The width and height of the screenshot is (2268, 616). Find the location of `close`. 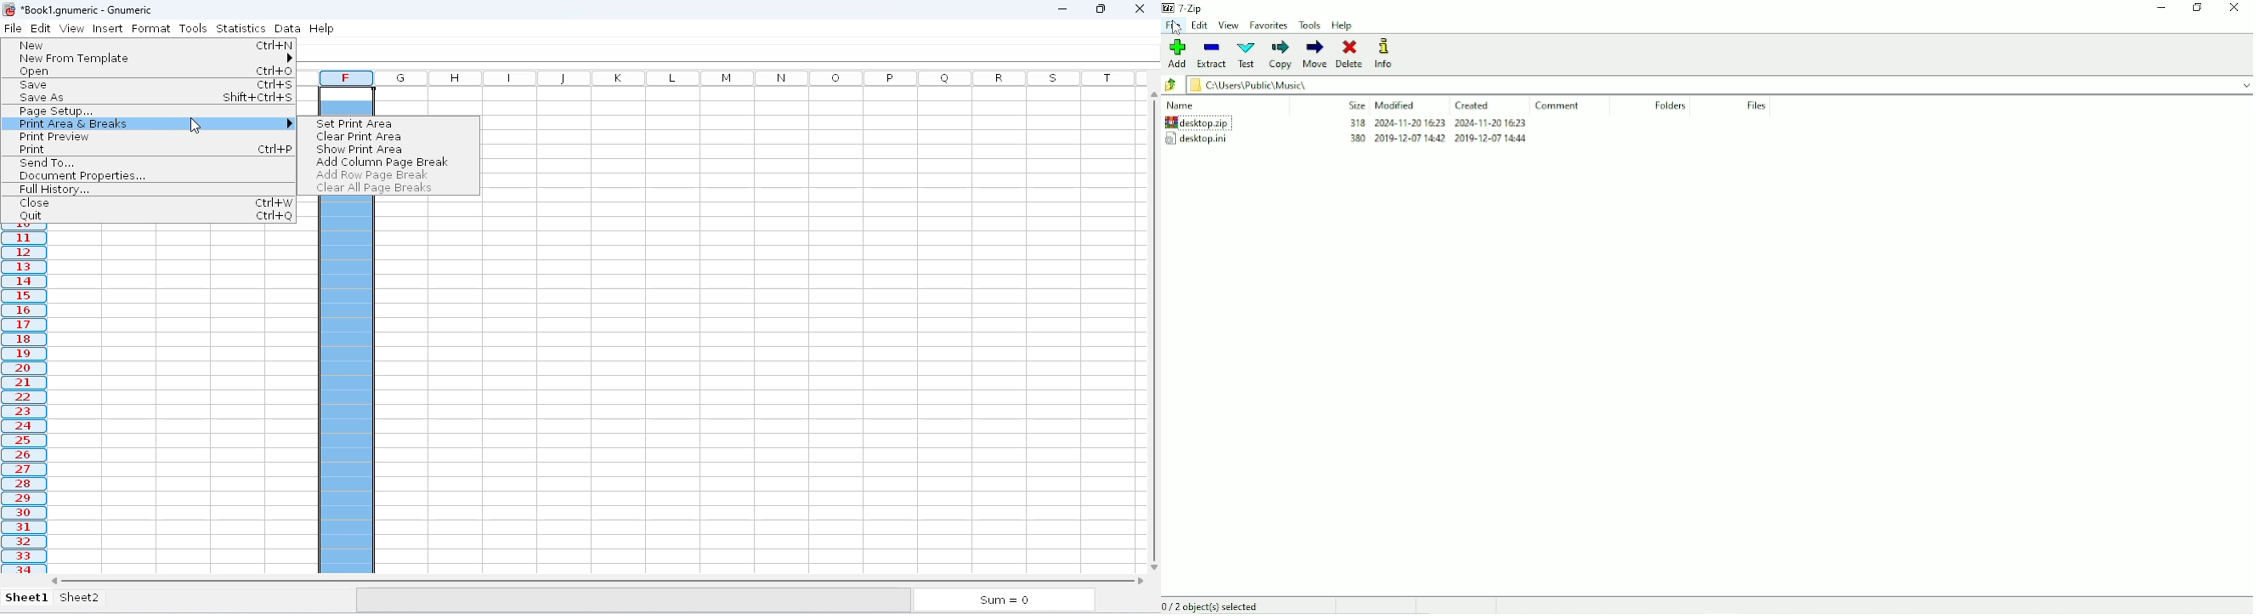

close is located at coordinates (1141, 9).